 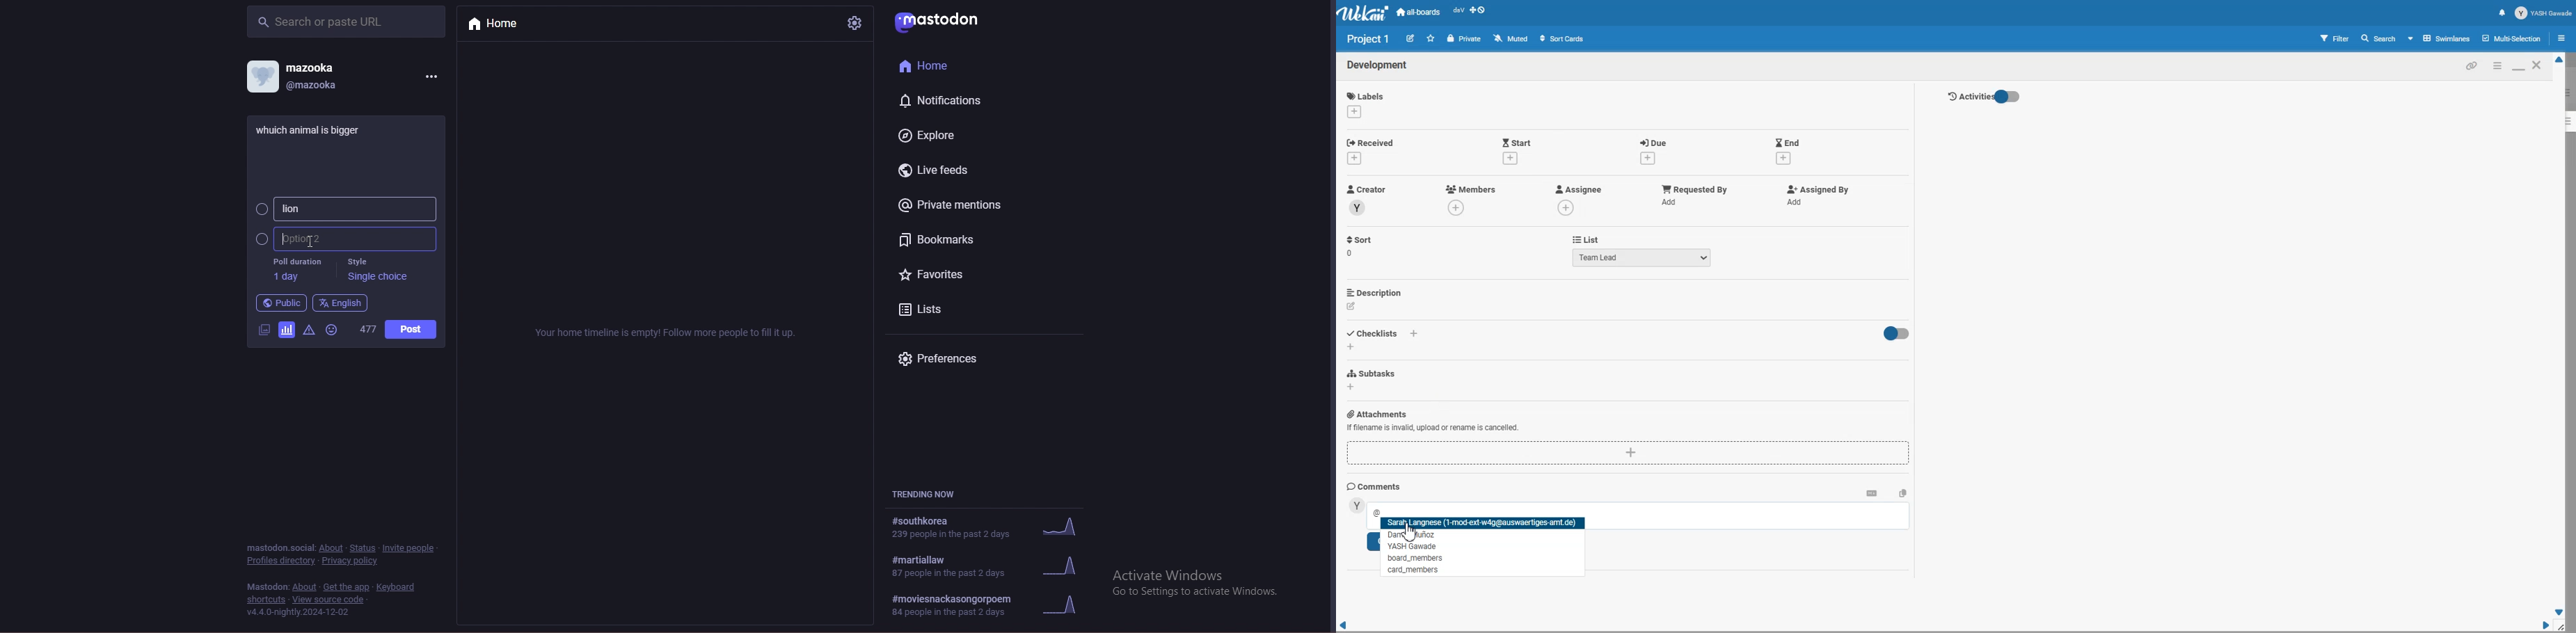 I want to click on Add Assignee, so click(x=1578, y=189).